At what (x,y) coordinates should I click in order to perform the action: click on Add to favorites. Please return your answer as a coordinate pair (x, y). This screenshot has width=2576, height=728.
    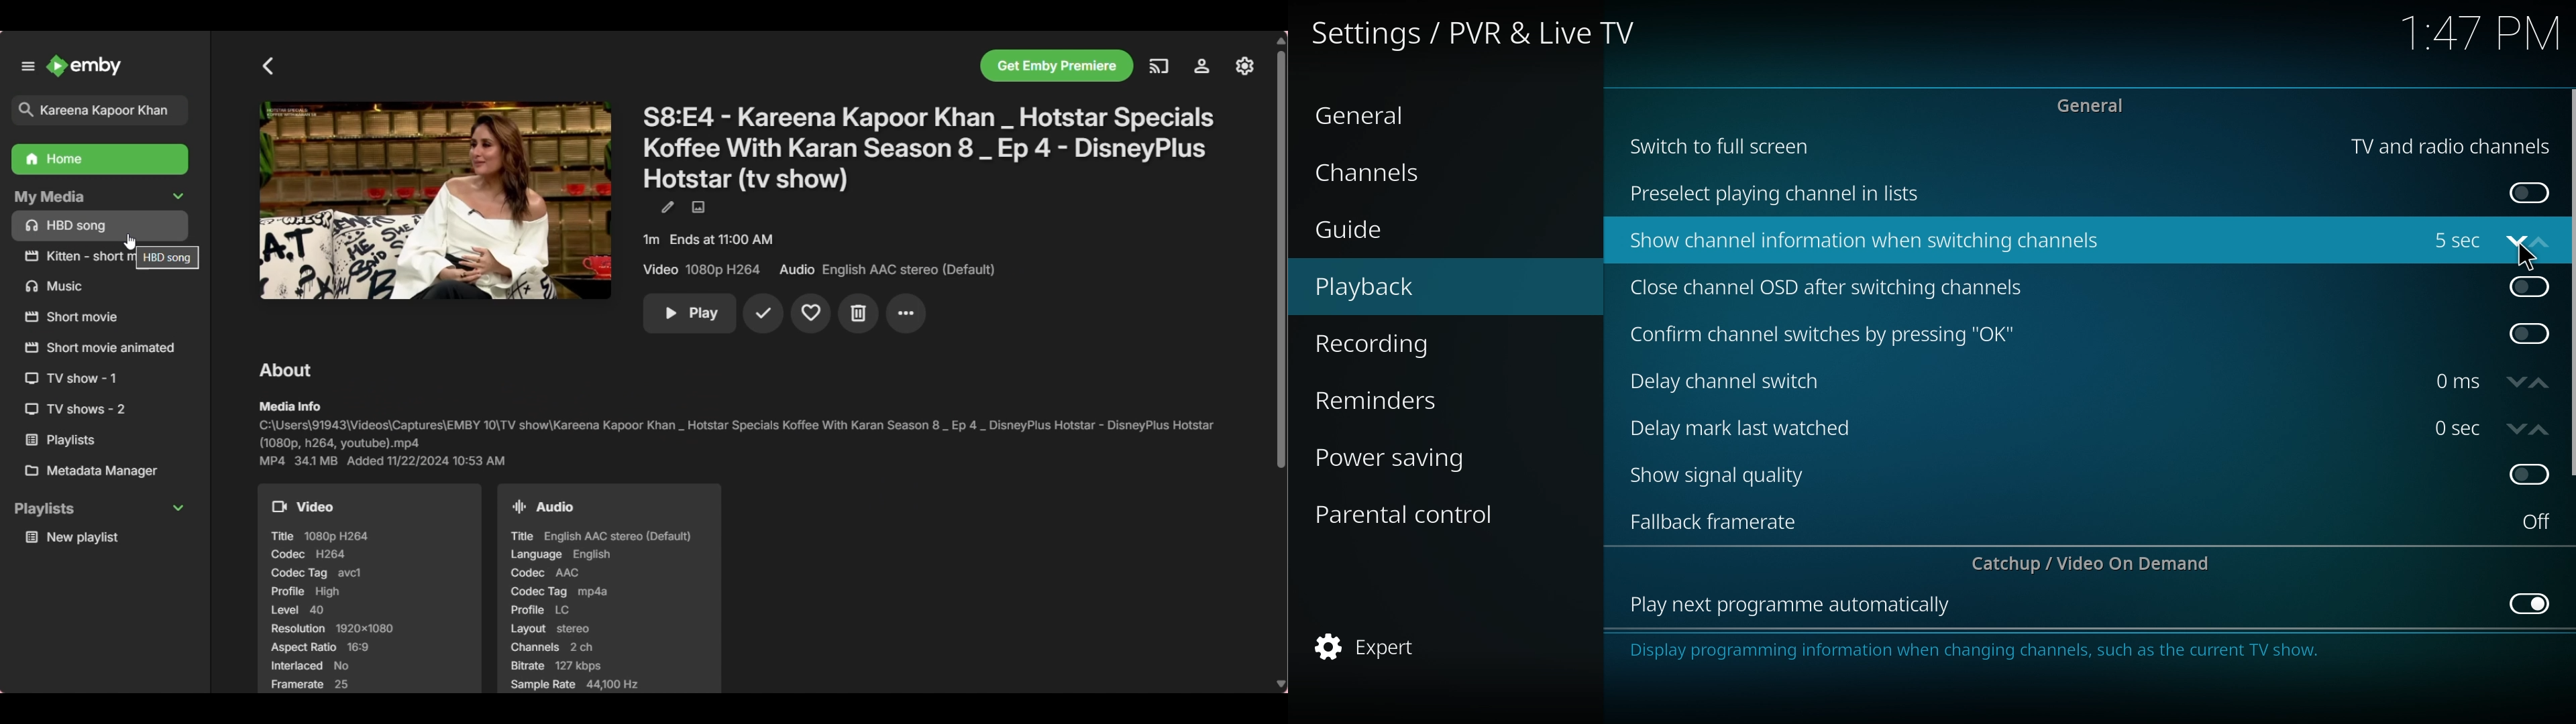
    Looking at the image, I should click on (810, 313).